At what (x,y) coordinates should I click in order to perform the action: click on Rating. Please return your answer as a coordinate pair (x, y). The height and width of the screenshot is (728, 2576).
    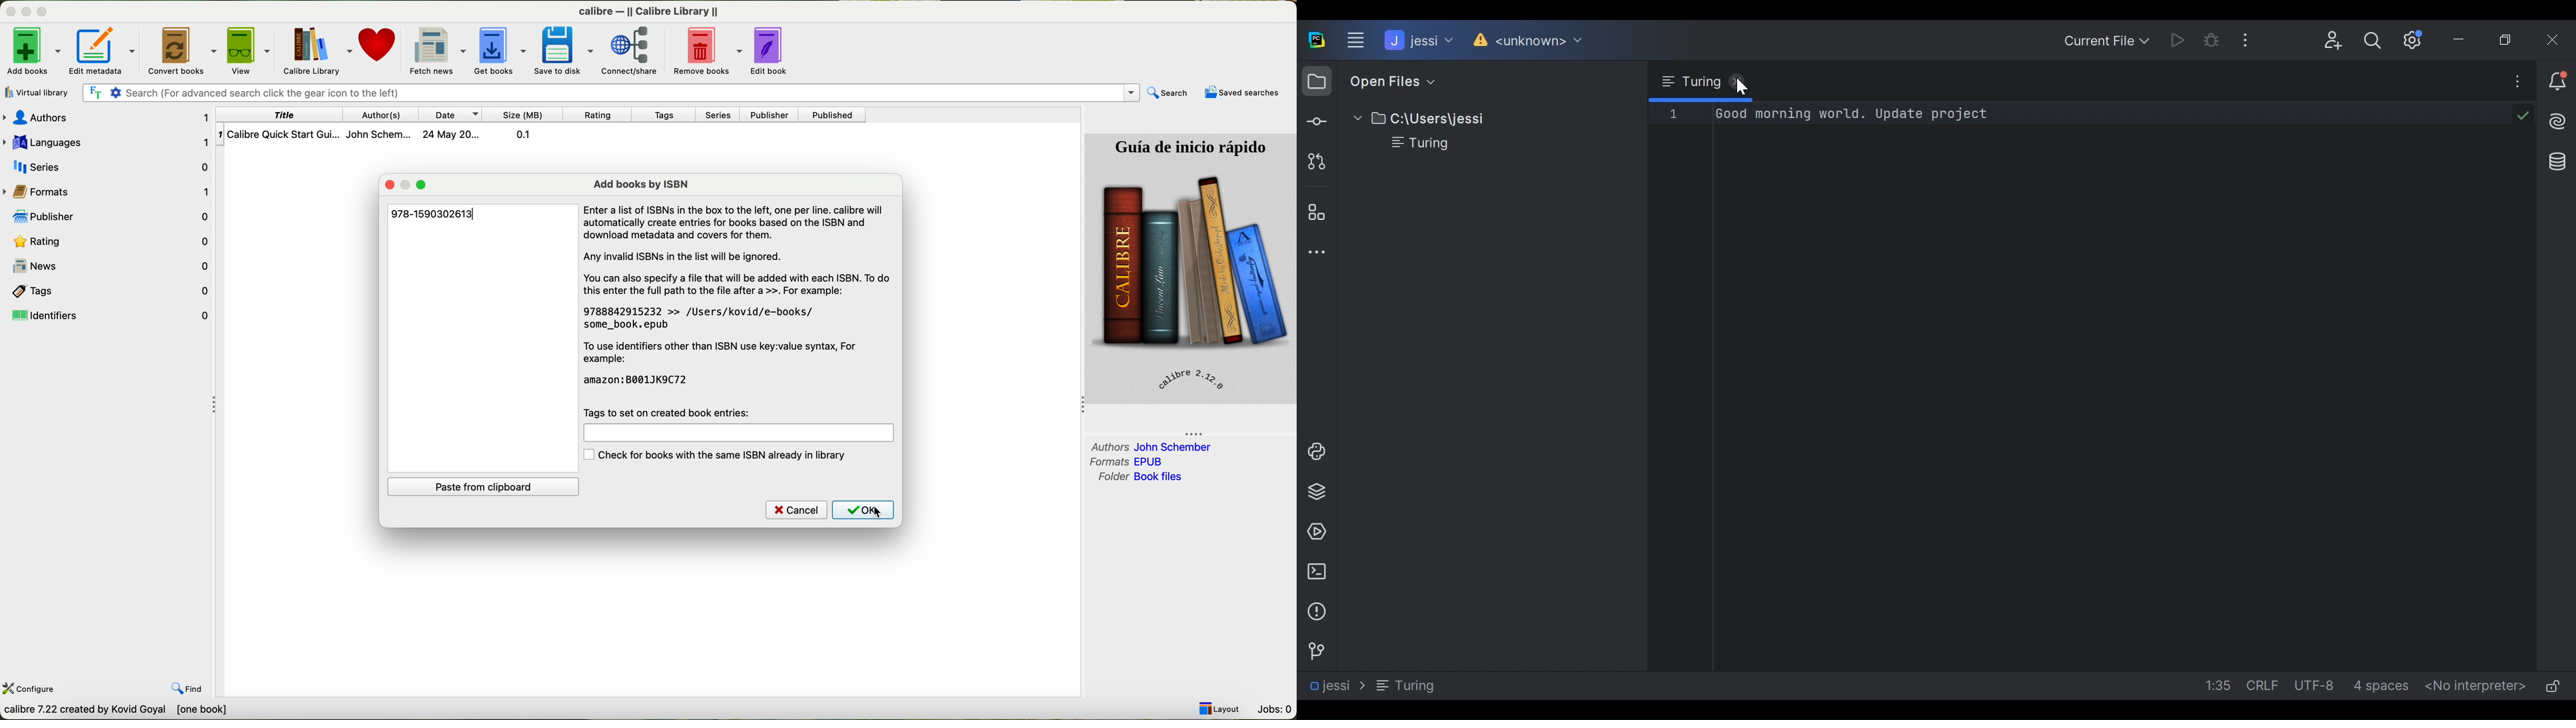
    Looking at the image, I should click on (114, 243).